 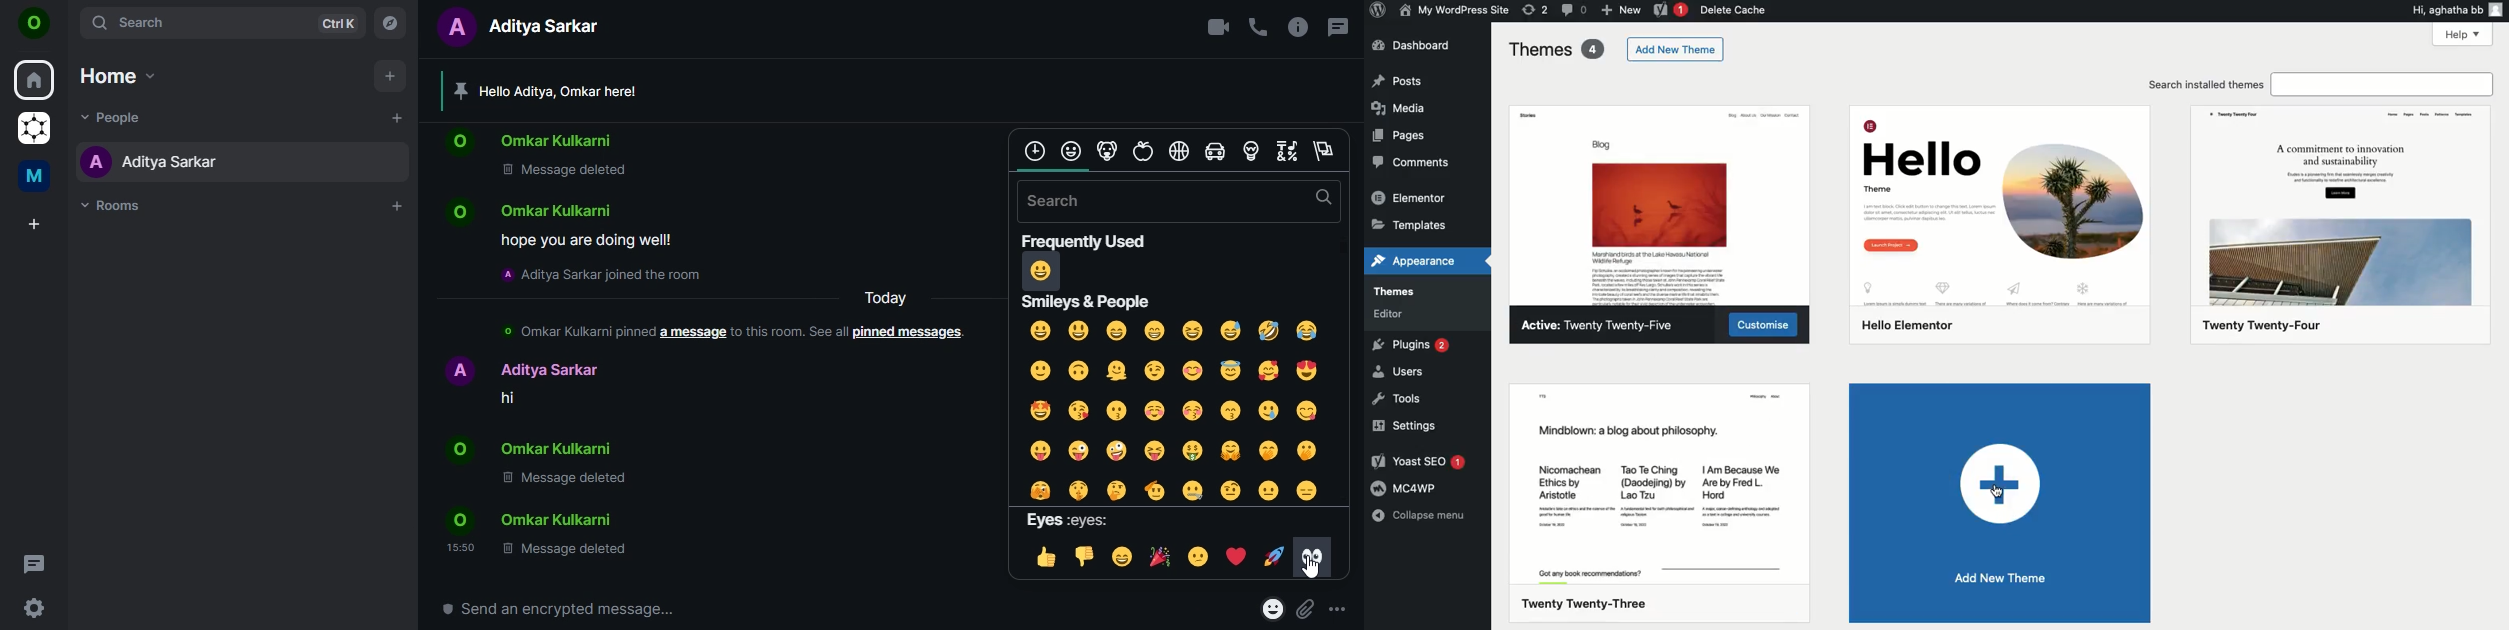 I want to click on smiling face with smiling smile, so click(x=1191, y=370).